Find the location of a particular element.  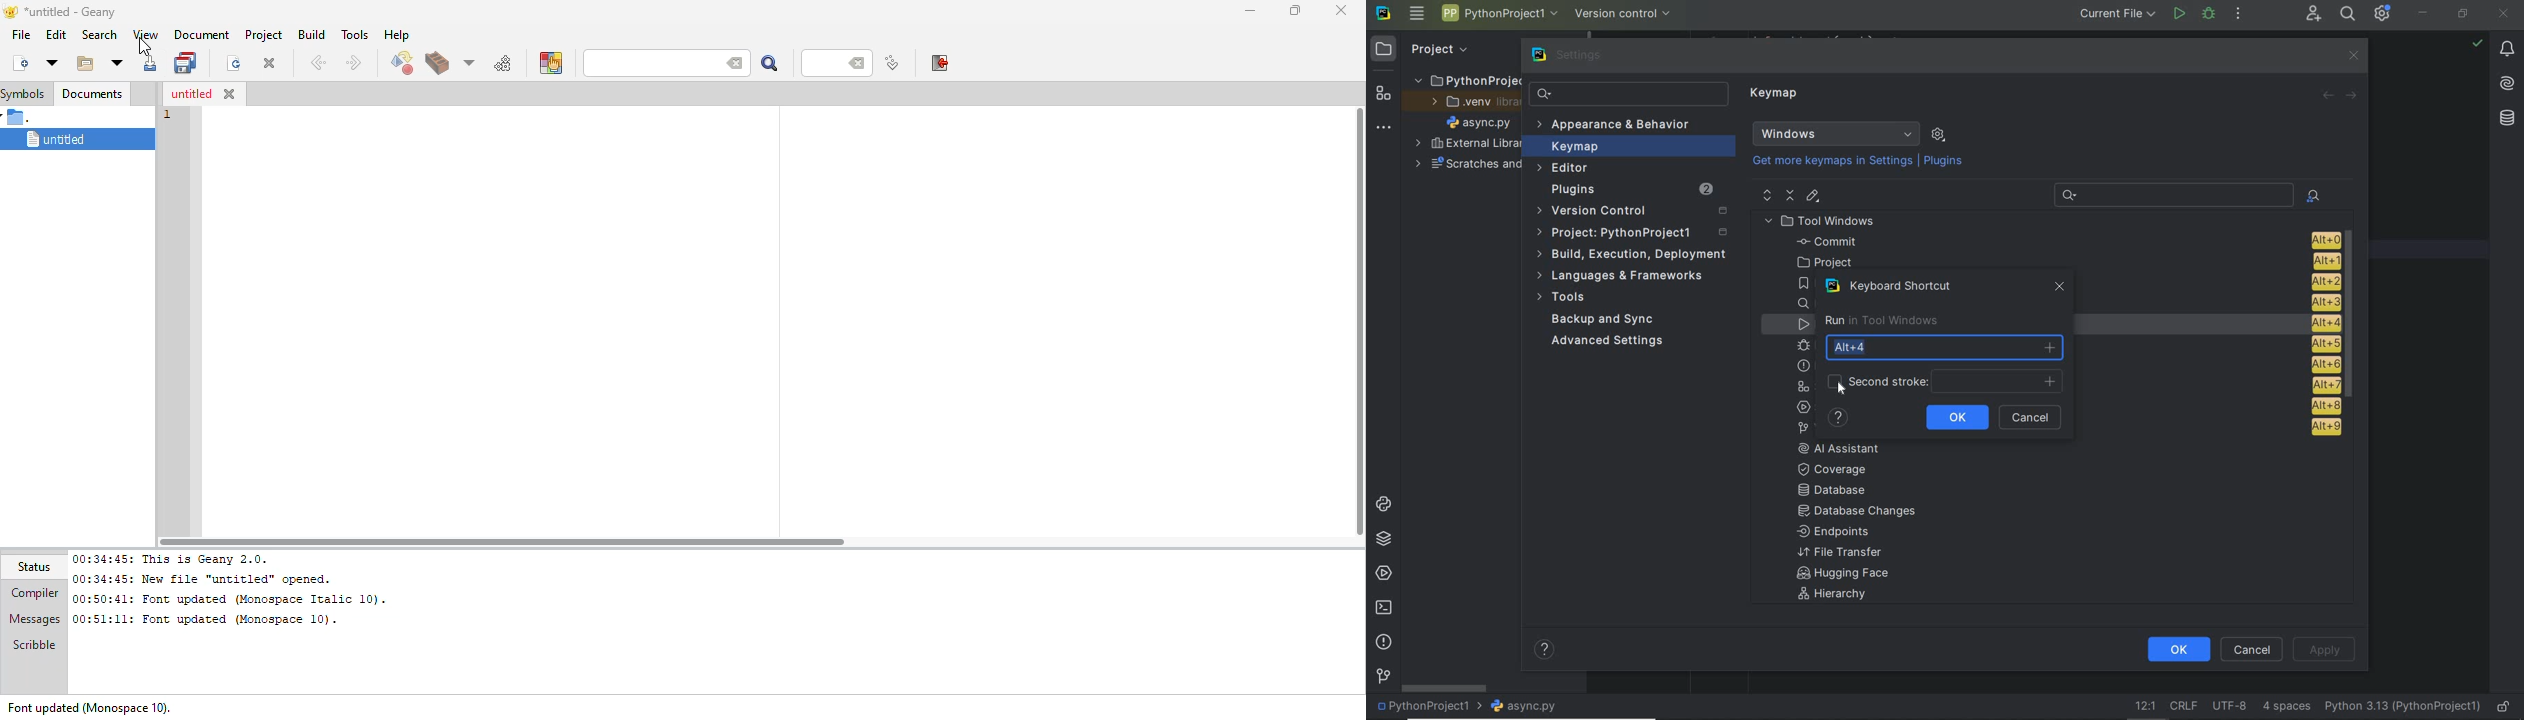

run is located at coordinates (2179, 15).